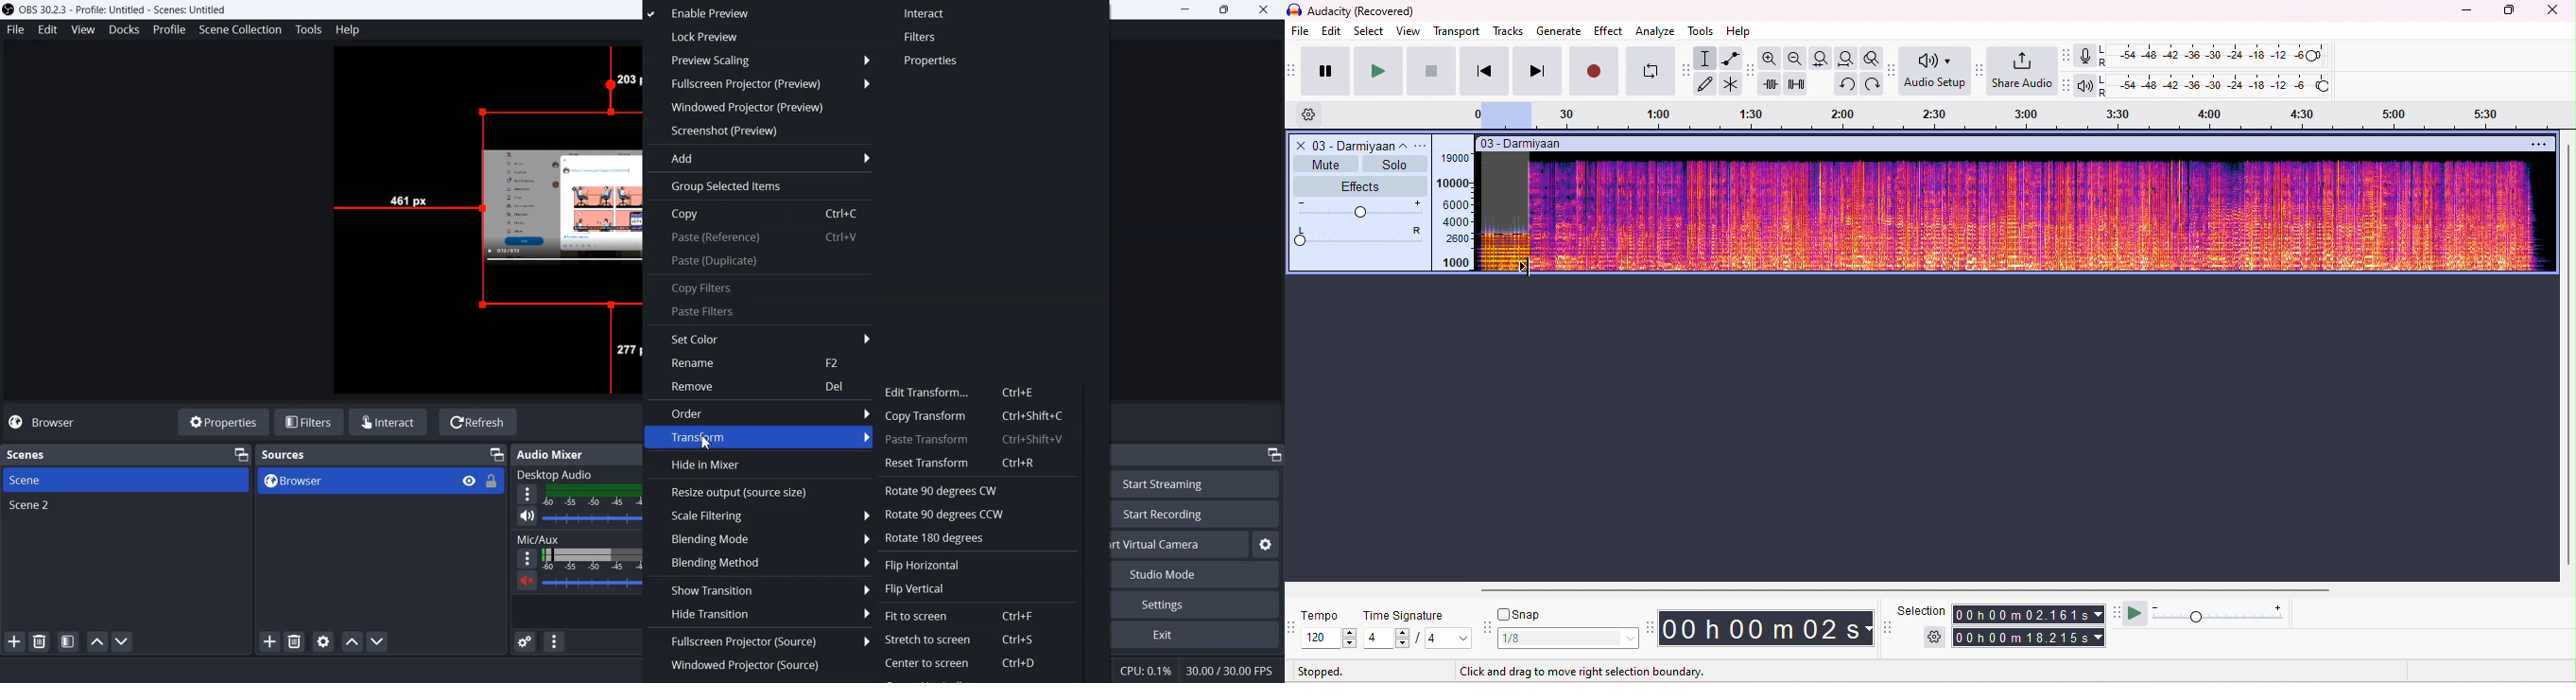  I want to click on selection settings, so click(1935, 637).